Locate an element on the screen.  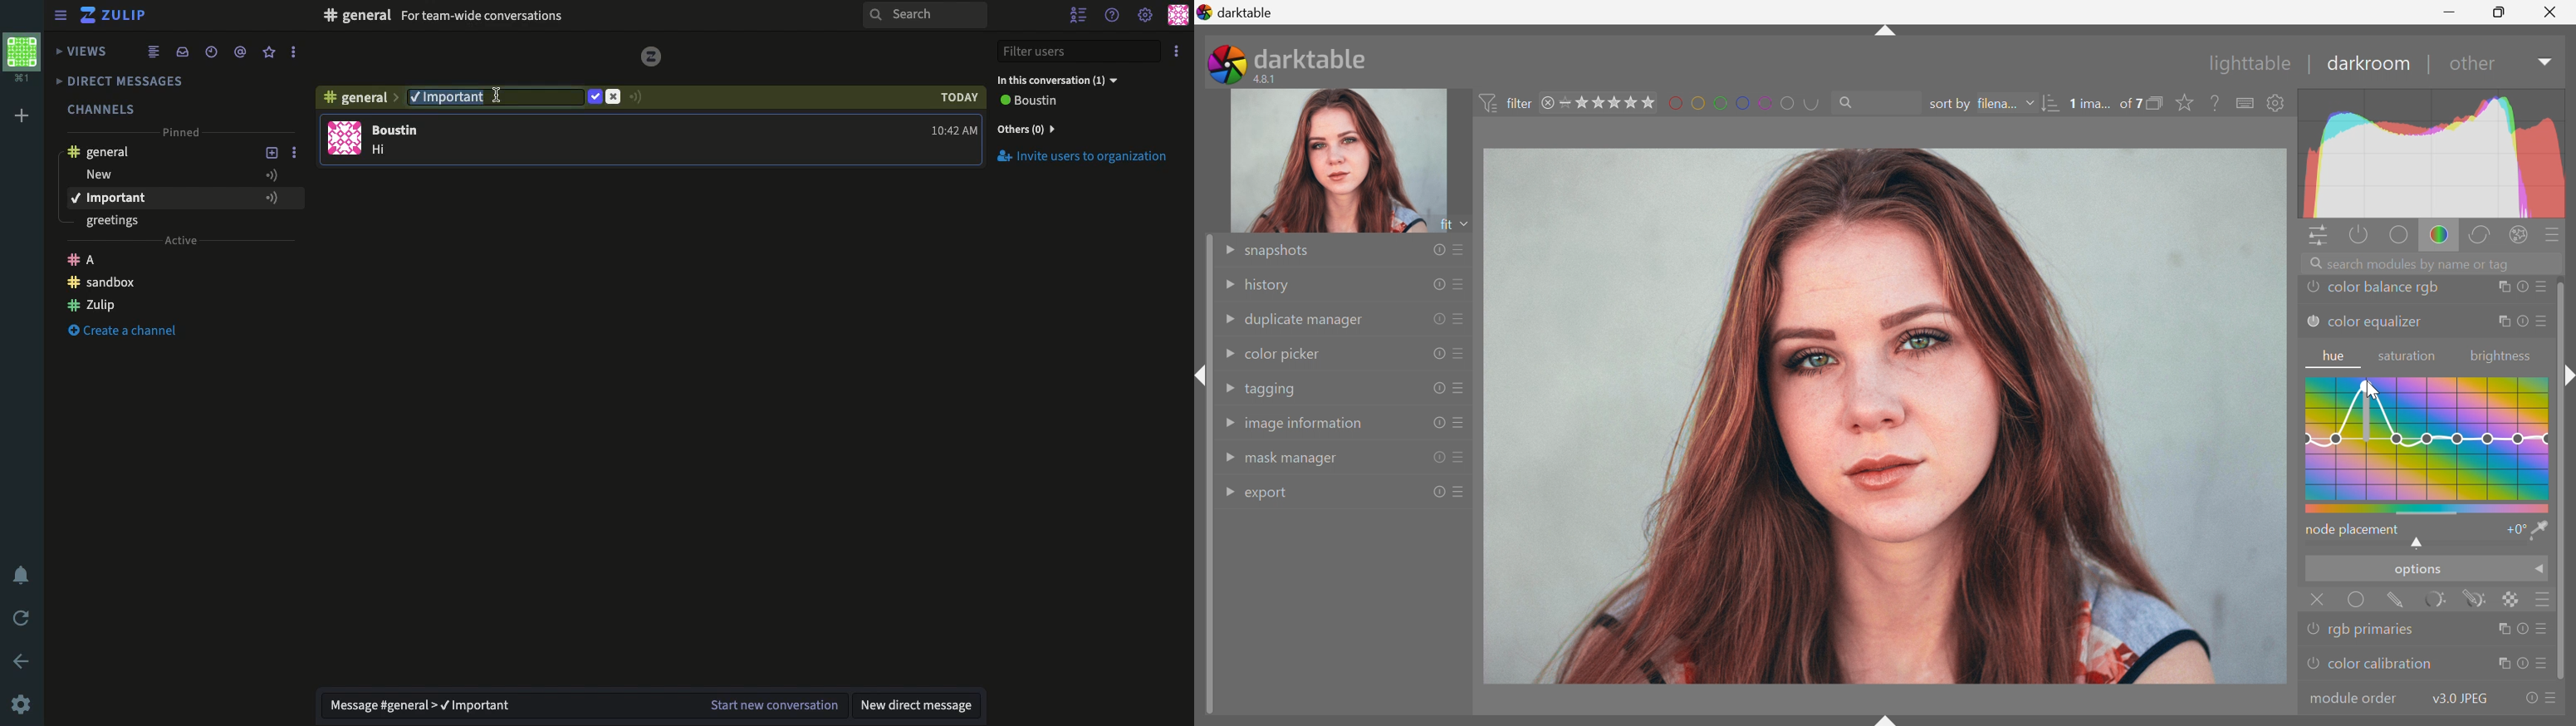
Drop Down is located at coordinates (1224, 249).